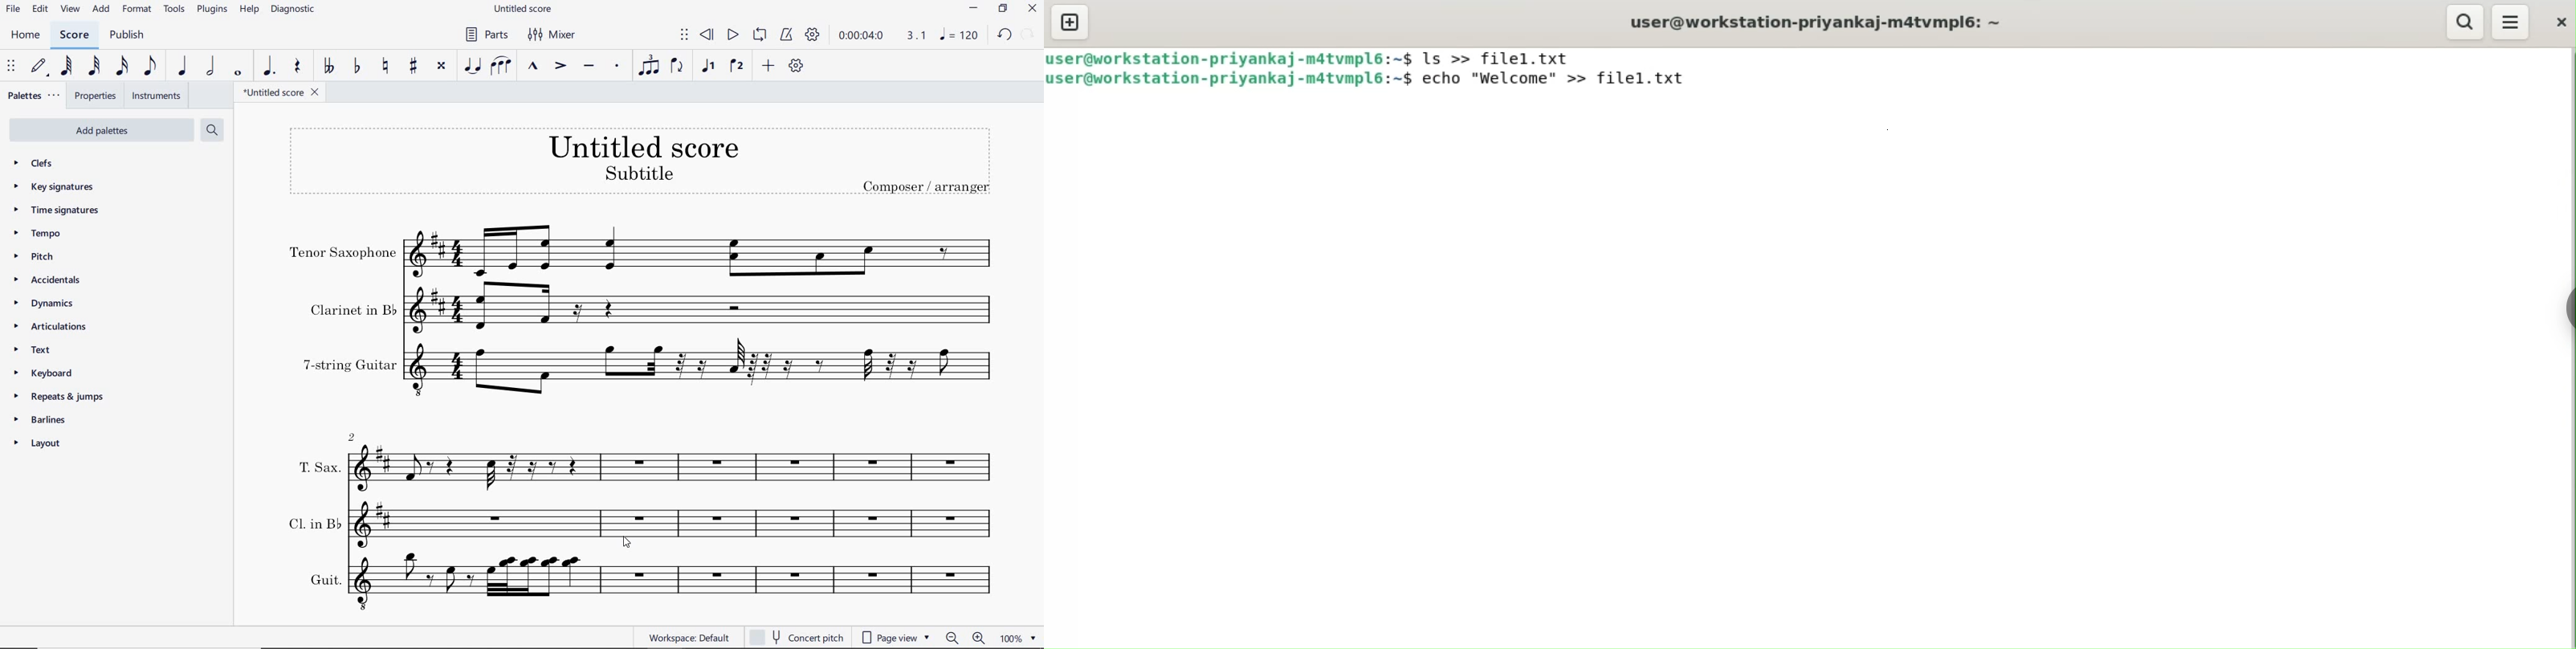 This screenshot has height=672, width=2576. Describe the element at coordinates (731, 34) in the screenshot. I see `PLAY` at that location.